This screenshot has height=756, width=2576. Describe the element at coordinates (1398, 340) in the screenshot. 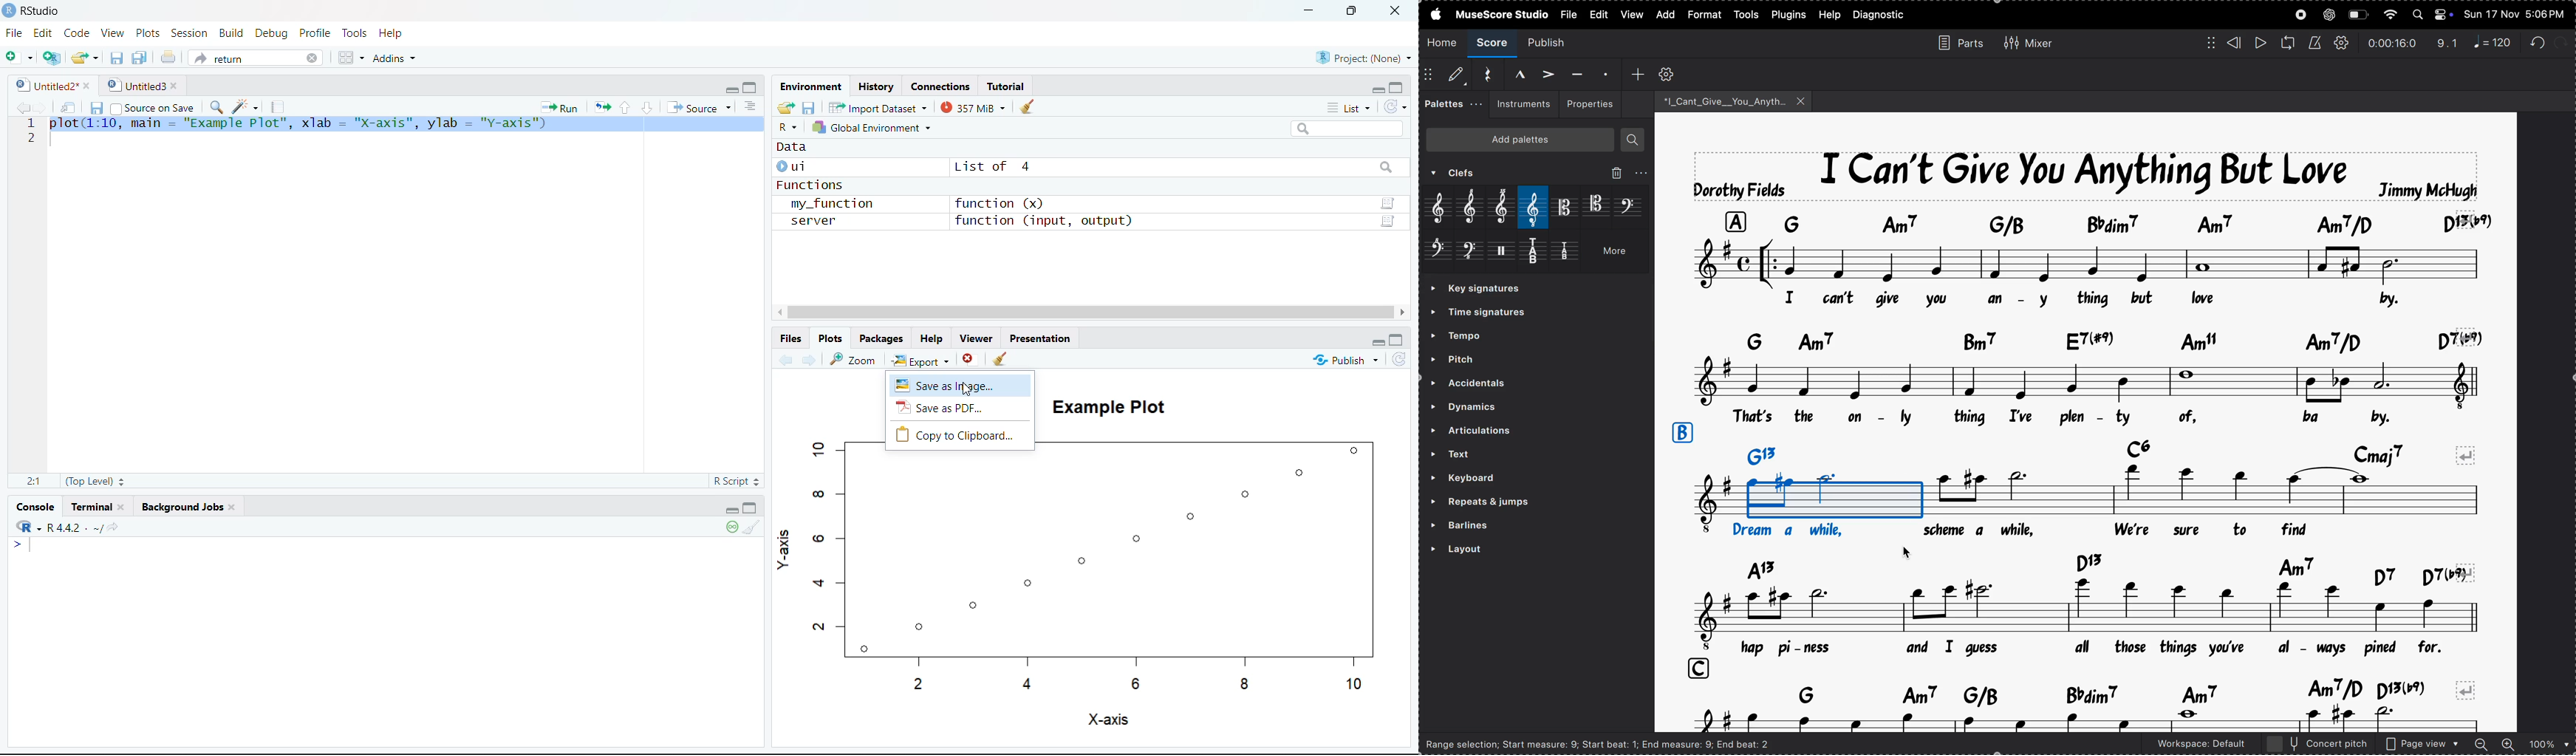

I see `Maximize/Restore` at that location.